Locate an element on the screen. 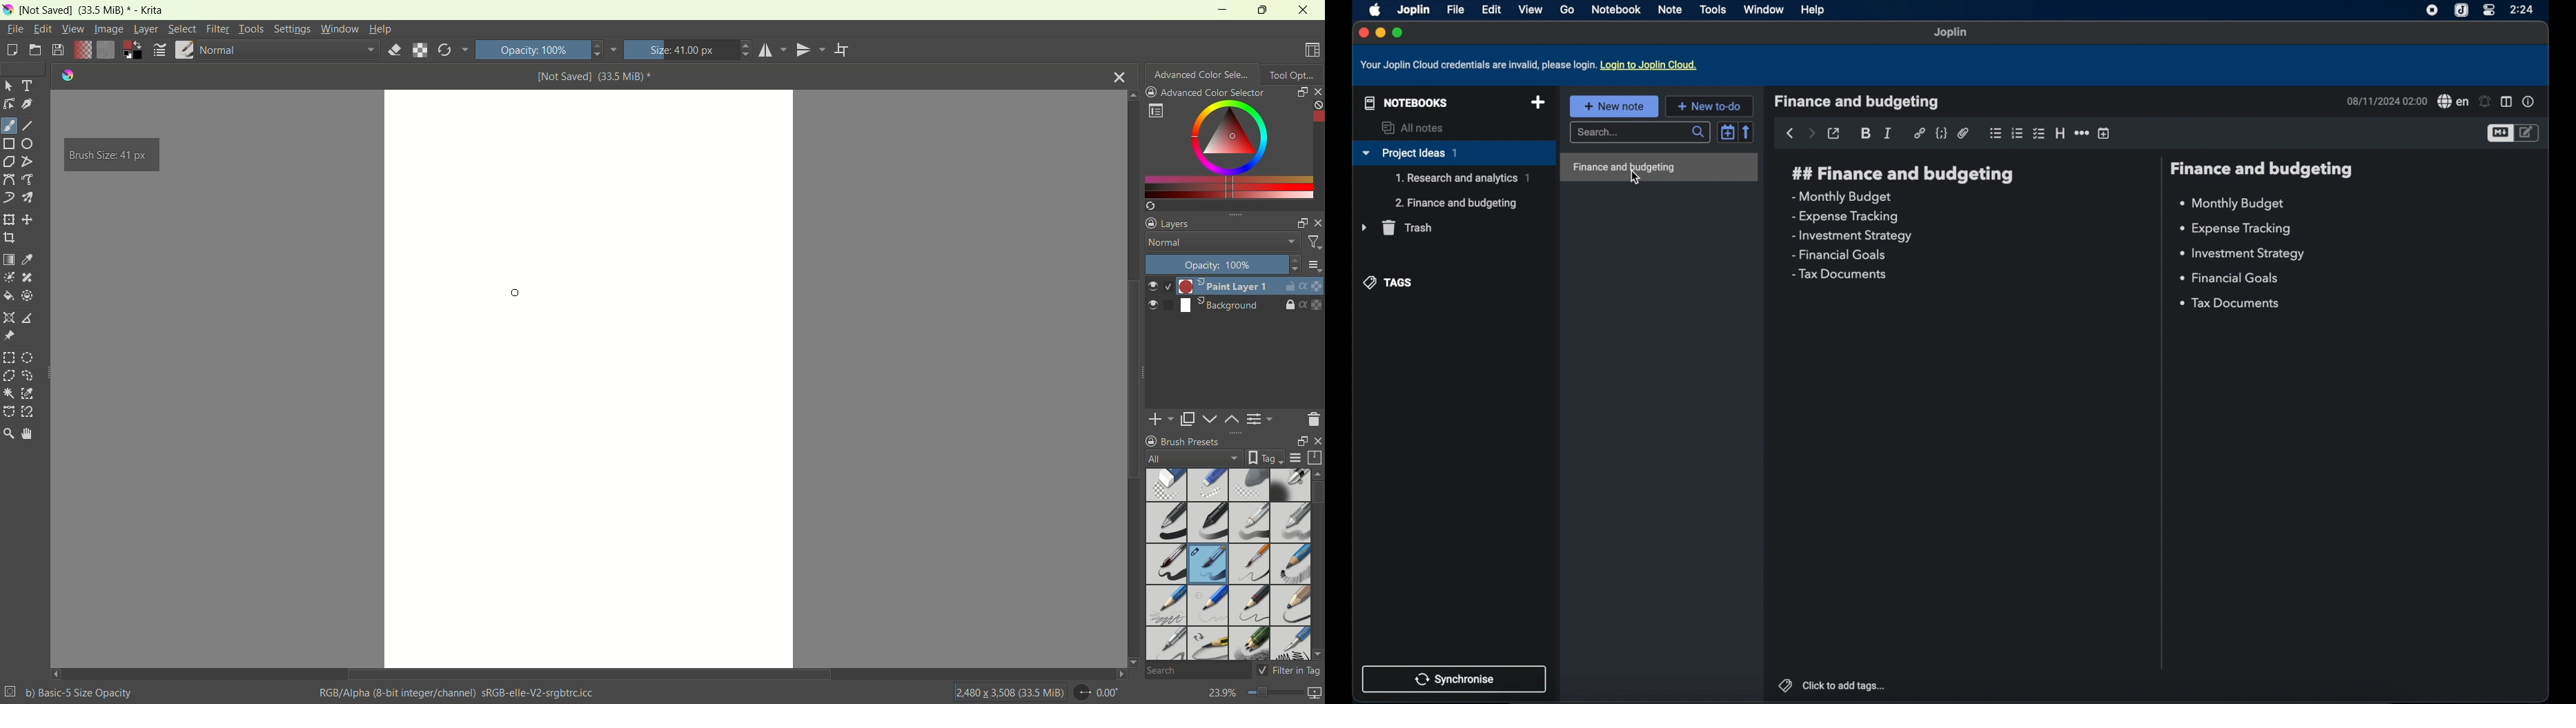 This screenshot has width=2576, height=728. float docker is located at coordinates (1298, 441).